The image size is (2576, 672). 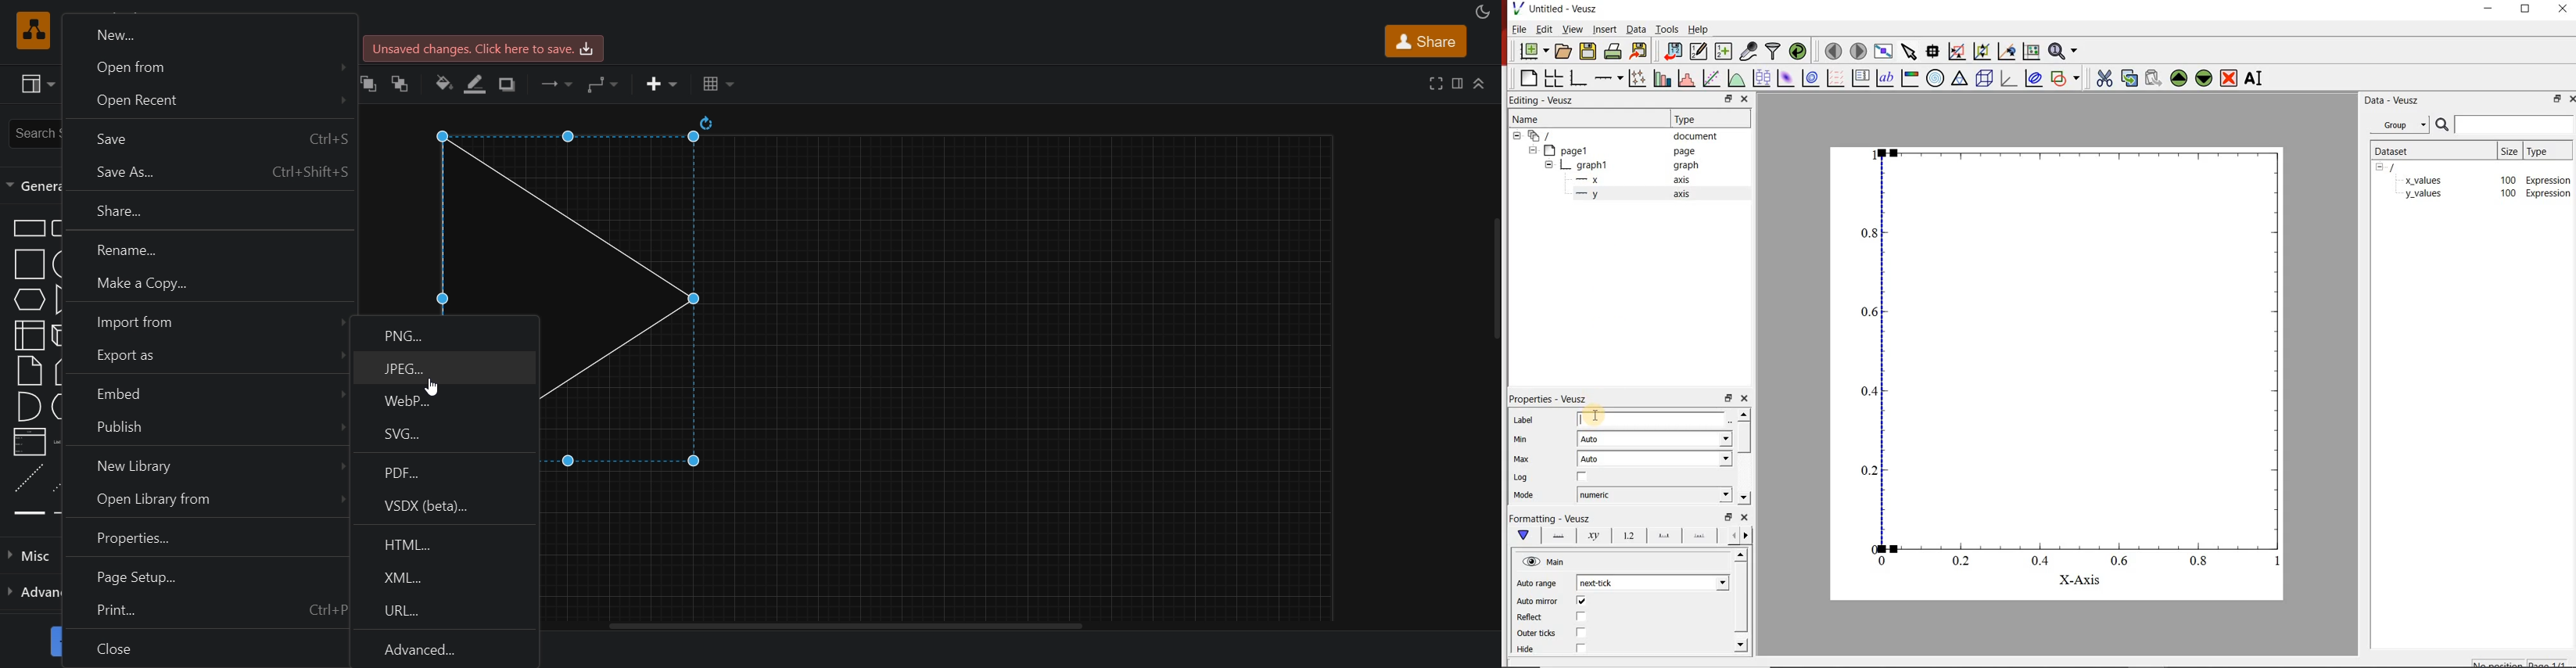 I want to click on table, so click(x=719, y=84).